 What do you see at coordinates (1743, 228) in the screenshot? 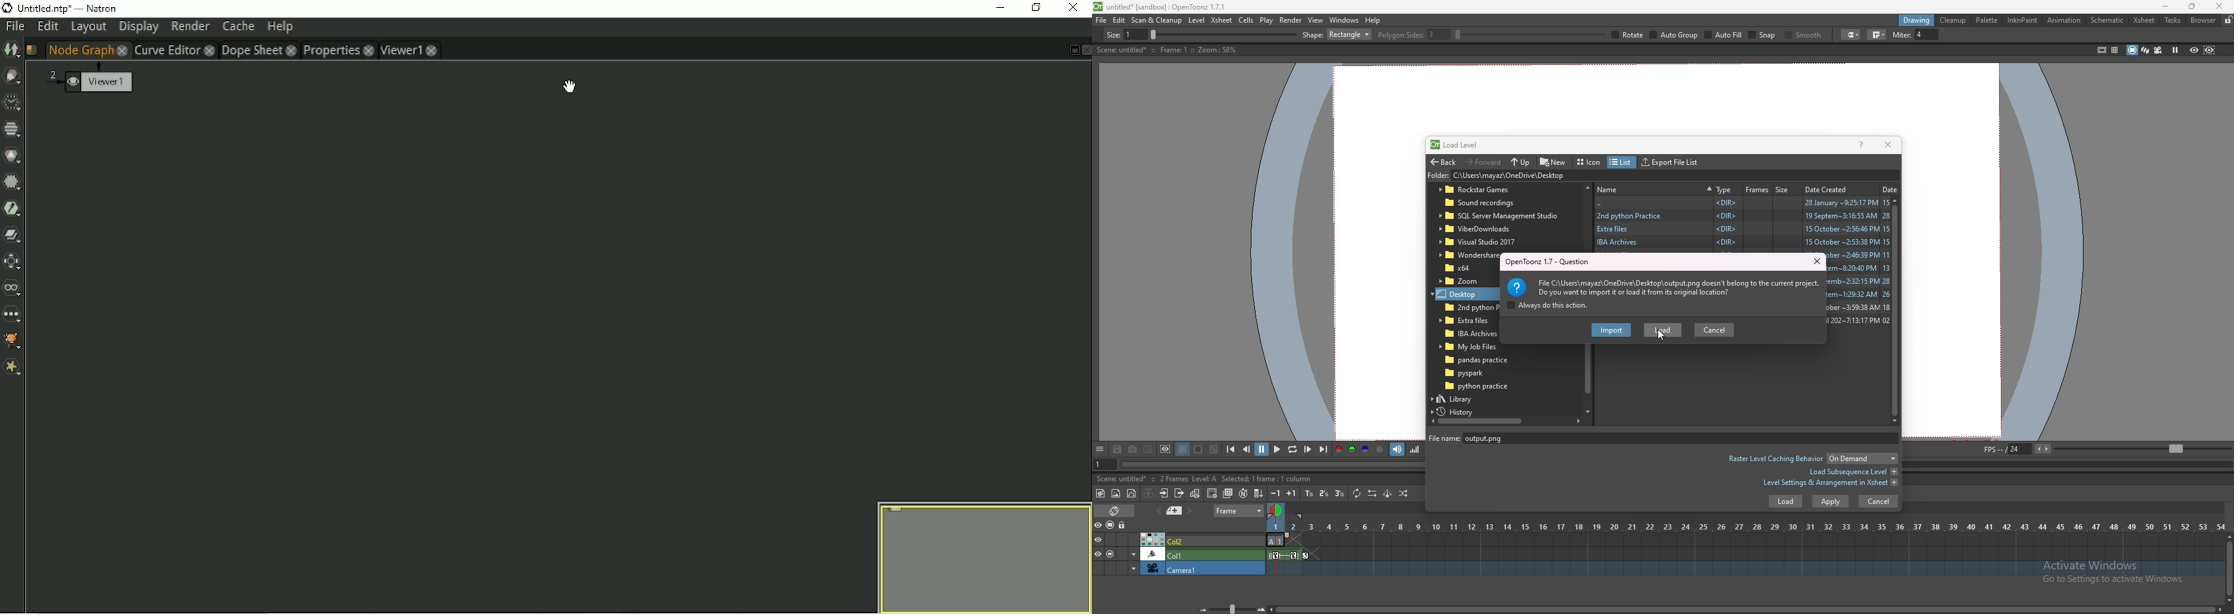
I see `folder` at bounding box center [1743, 228].